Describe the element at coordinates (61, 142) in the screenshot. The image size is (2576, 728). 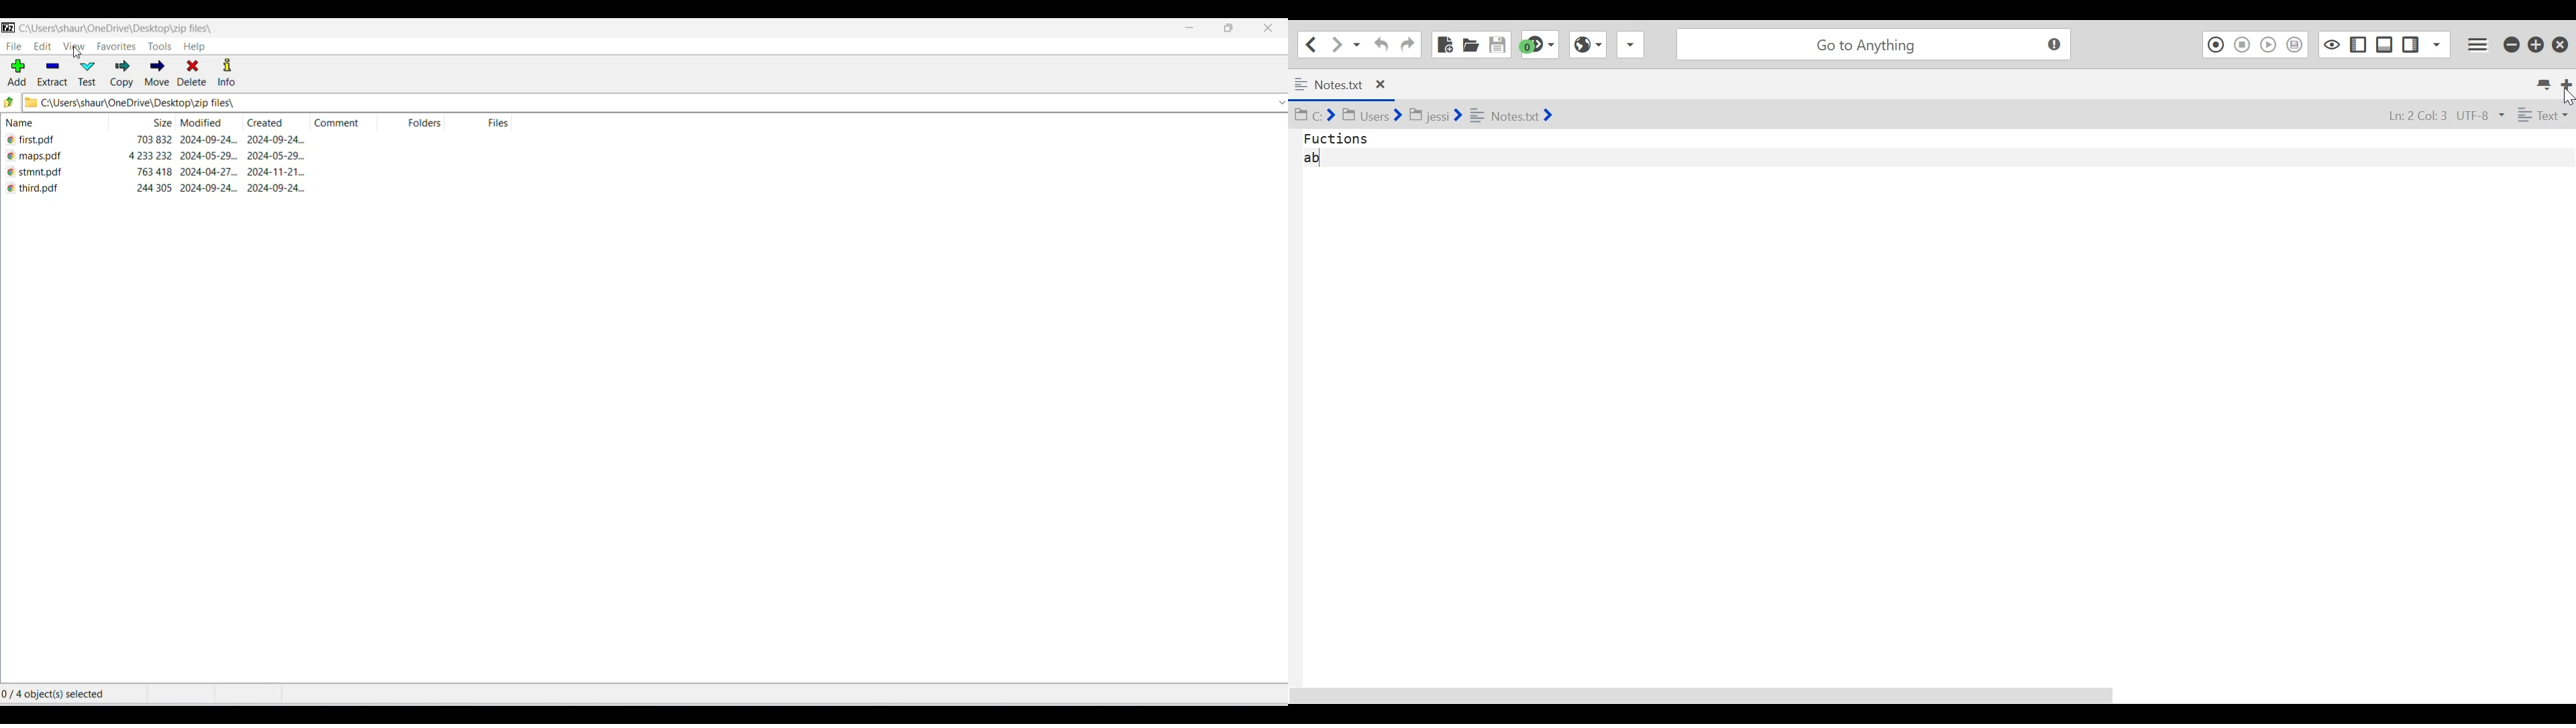
I see `file name` at that location.